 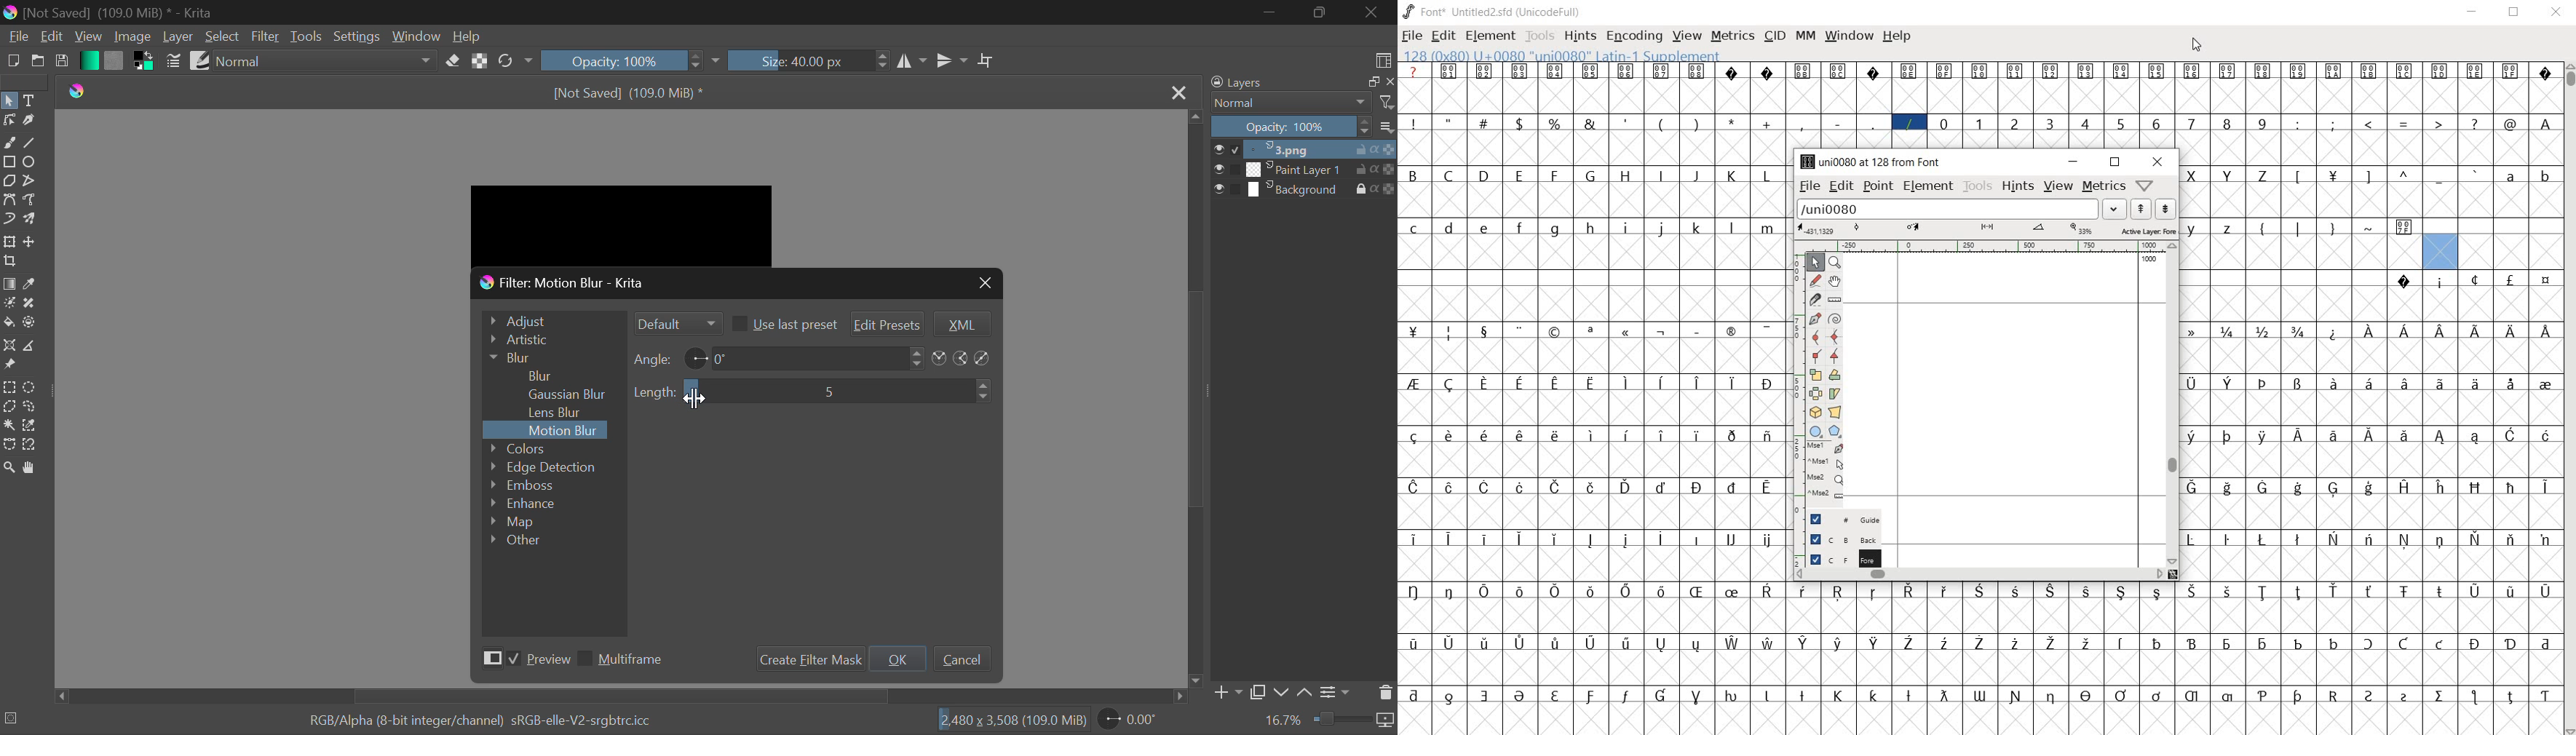 What do you see at coordinates (29, 122) in the screenshot?
I see `Calligraphic Tool` at bounding box center [29, 122].